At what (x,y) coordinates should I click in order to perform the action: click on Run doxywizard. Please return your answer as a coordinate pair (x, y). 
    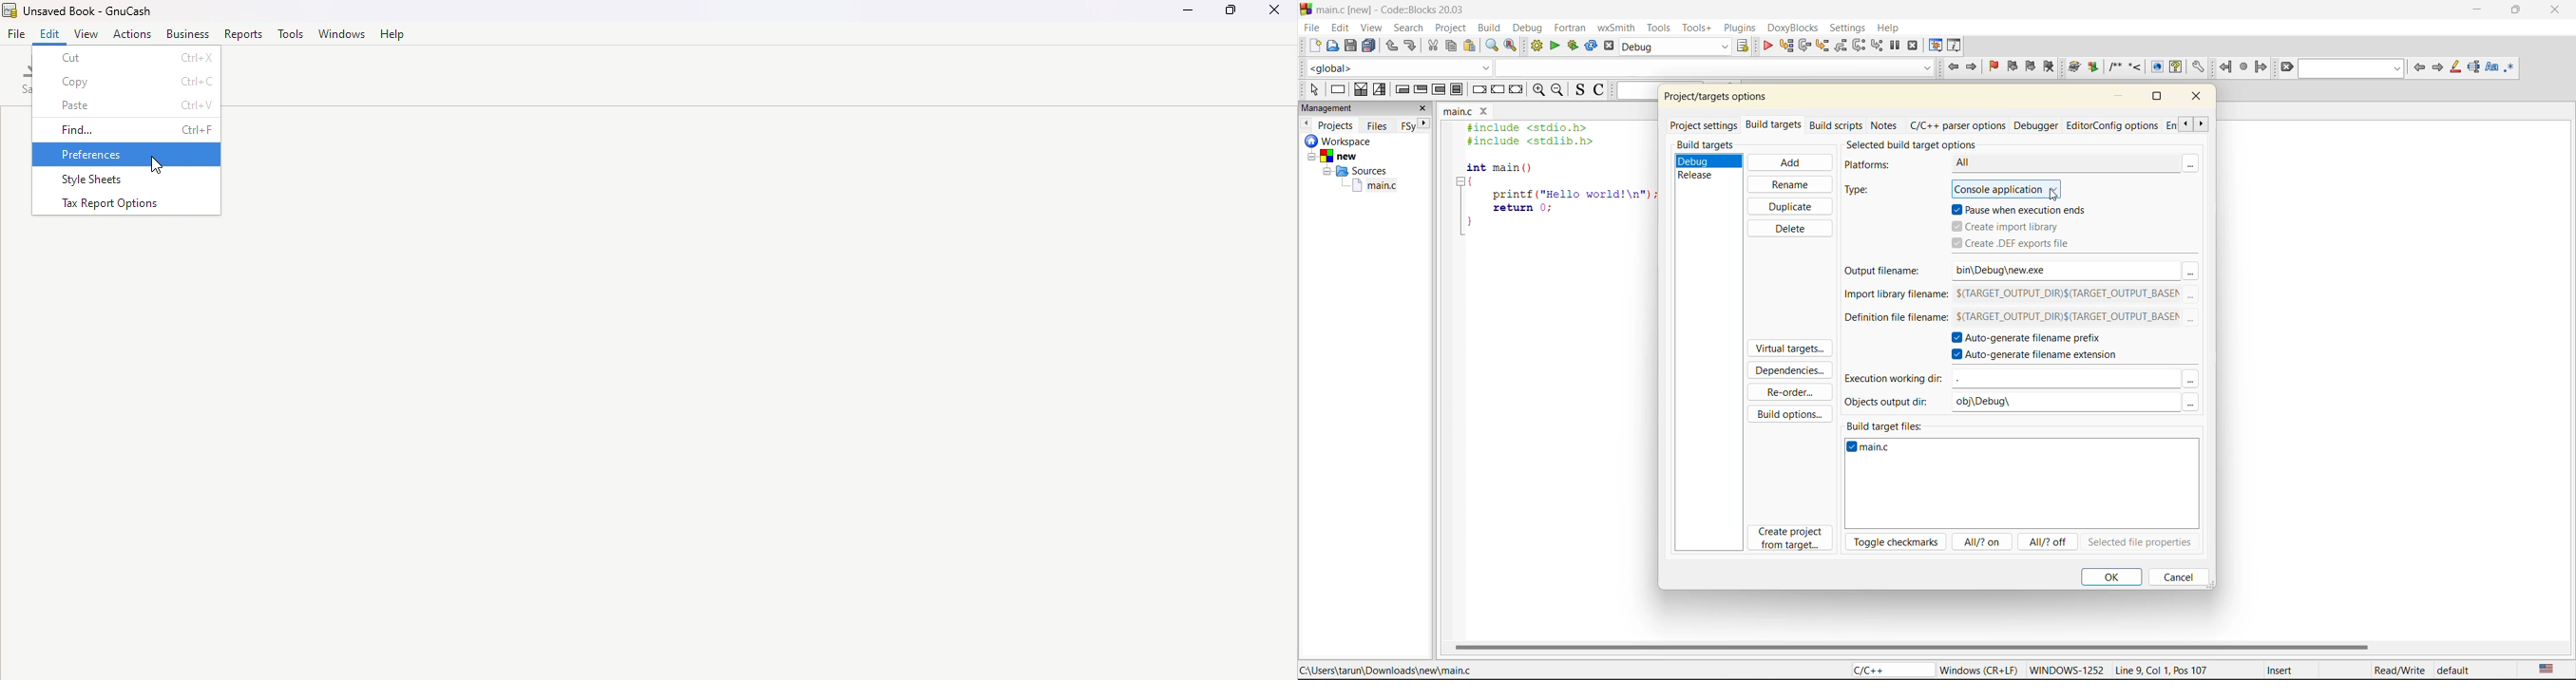
    Looking at the image, I should click on (2074, 67).